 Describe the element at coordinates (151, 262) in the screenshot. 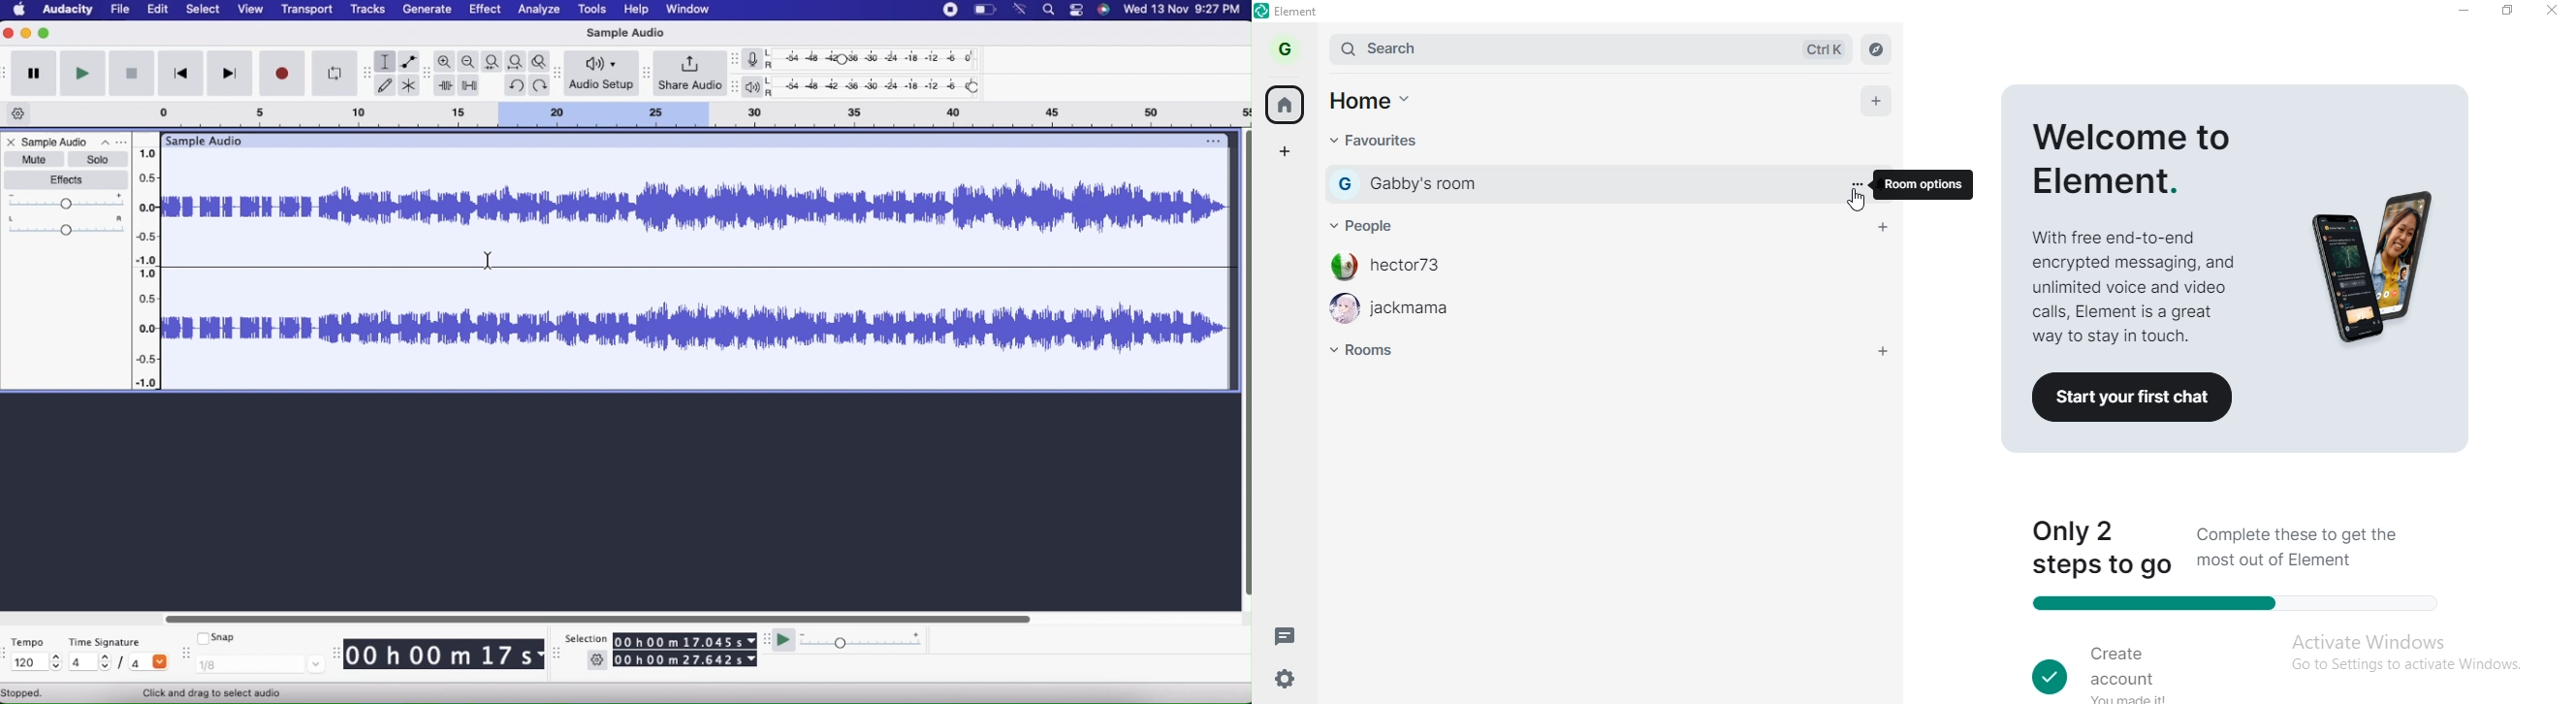

I see `Slider` at that location.